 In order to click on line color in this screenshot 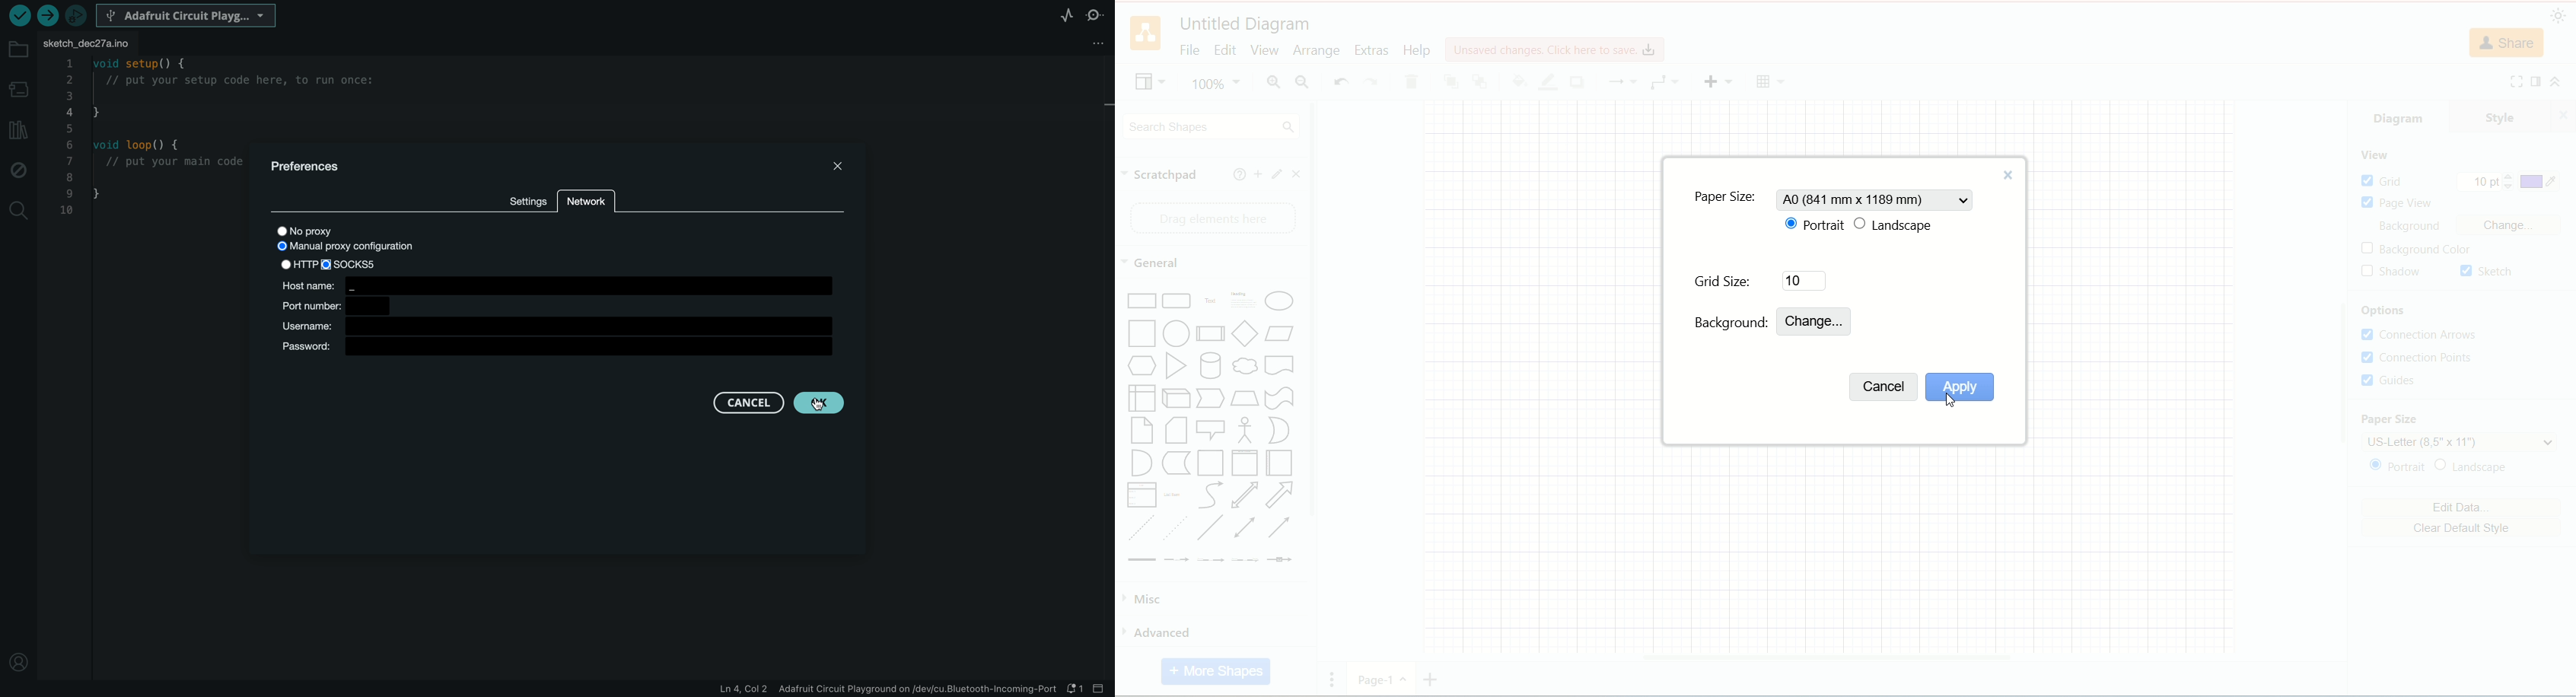, I will do `click(1546, 81)`.